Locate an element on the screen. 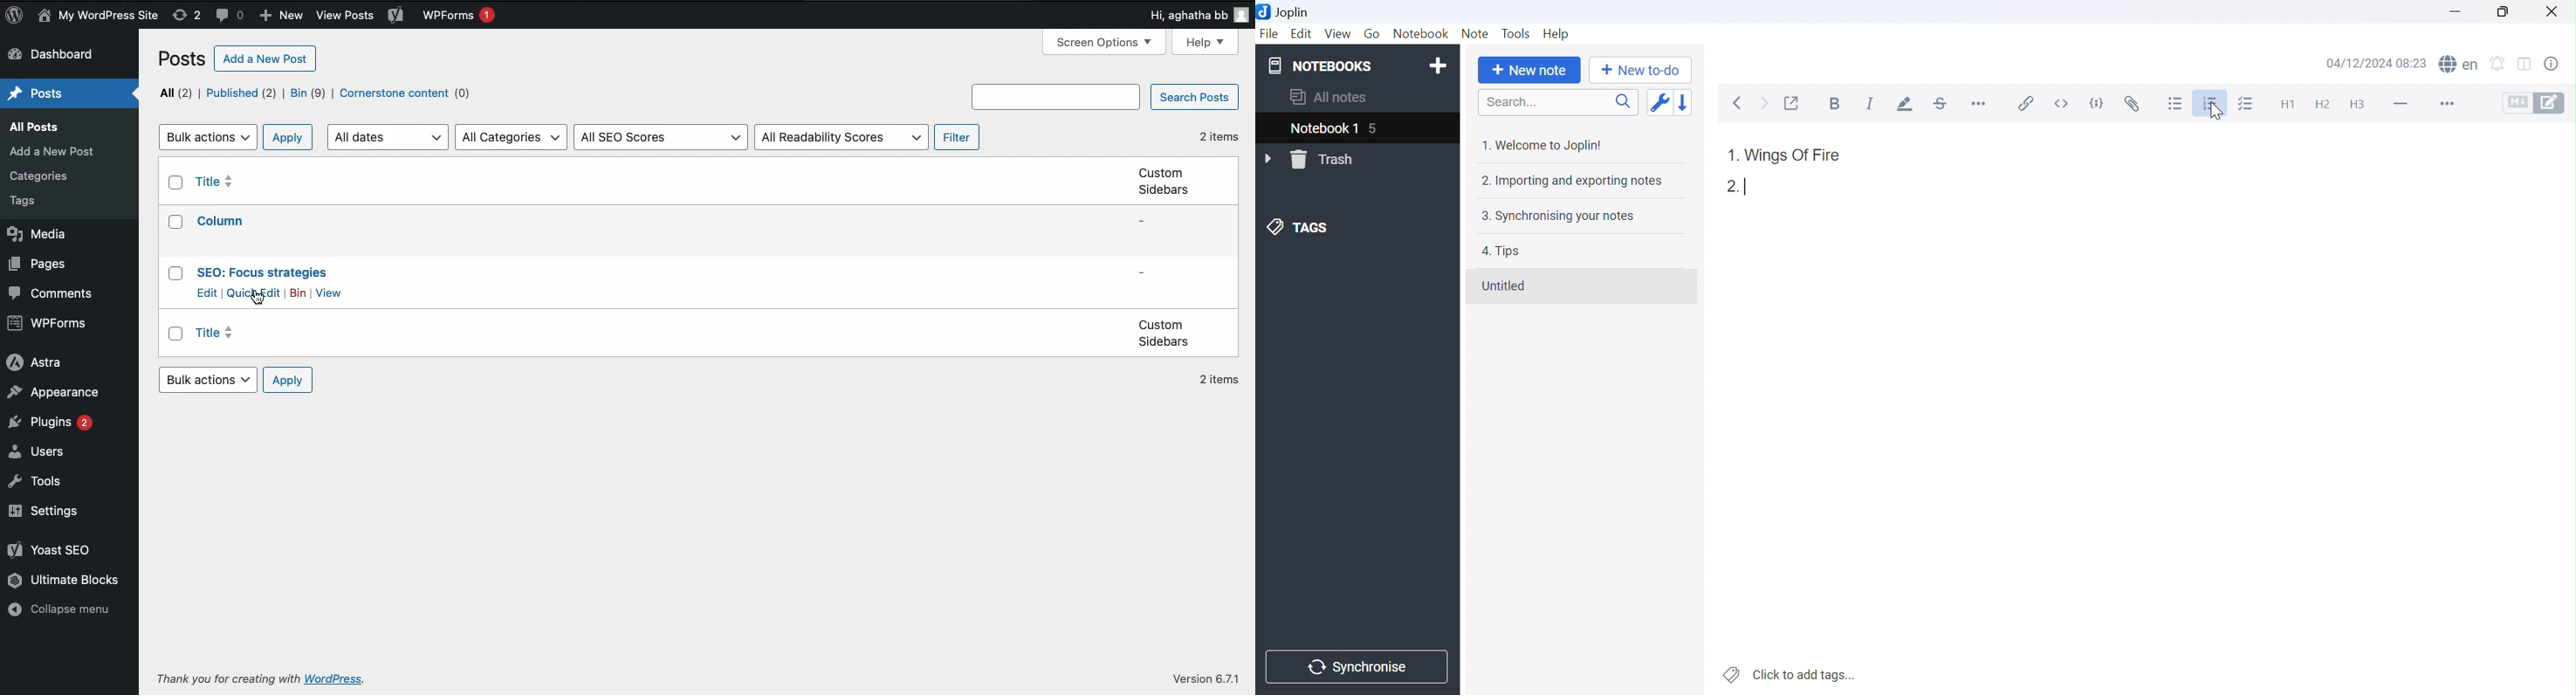  Checkbox list is located at coordinates (2249, 105).